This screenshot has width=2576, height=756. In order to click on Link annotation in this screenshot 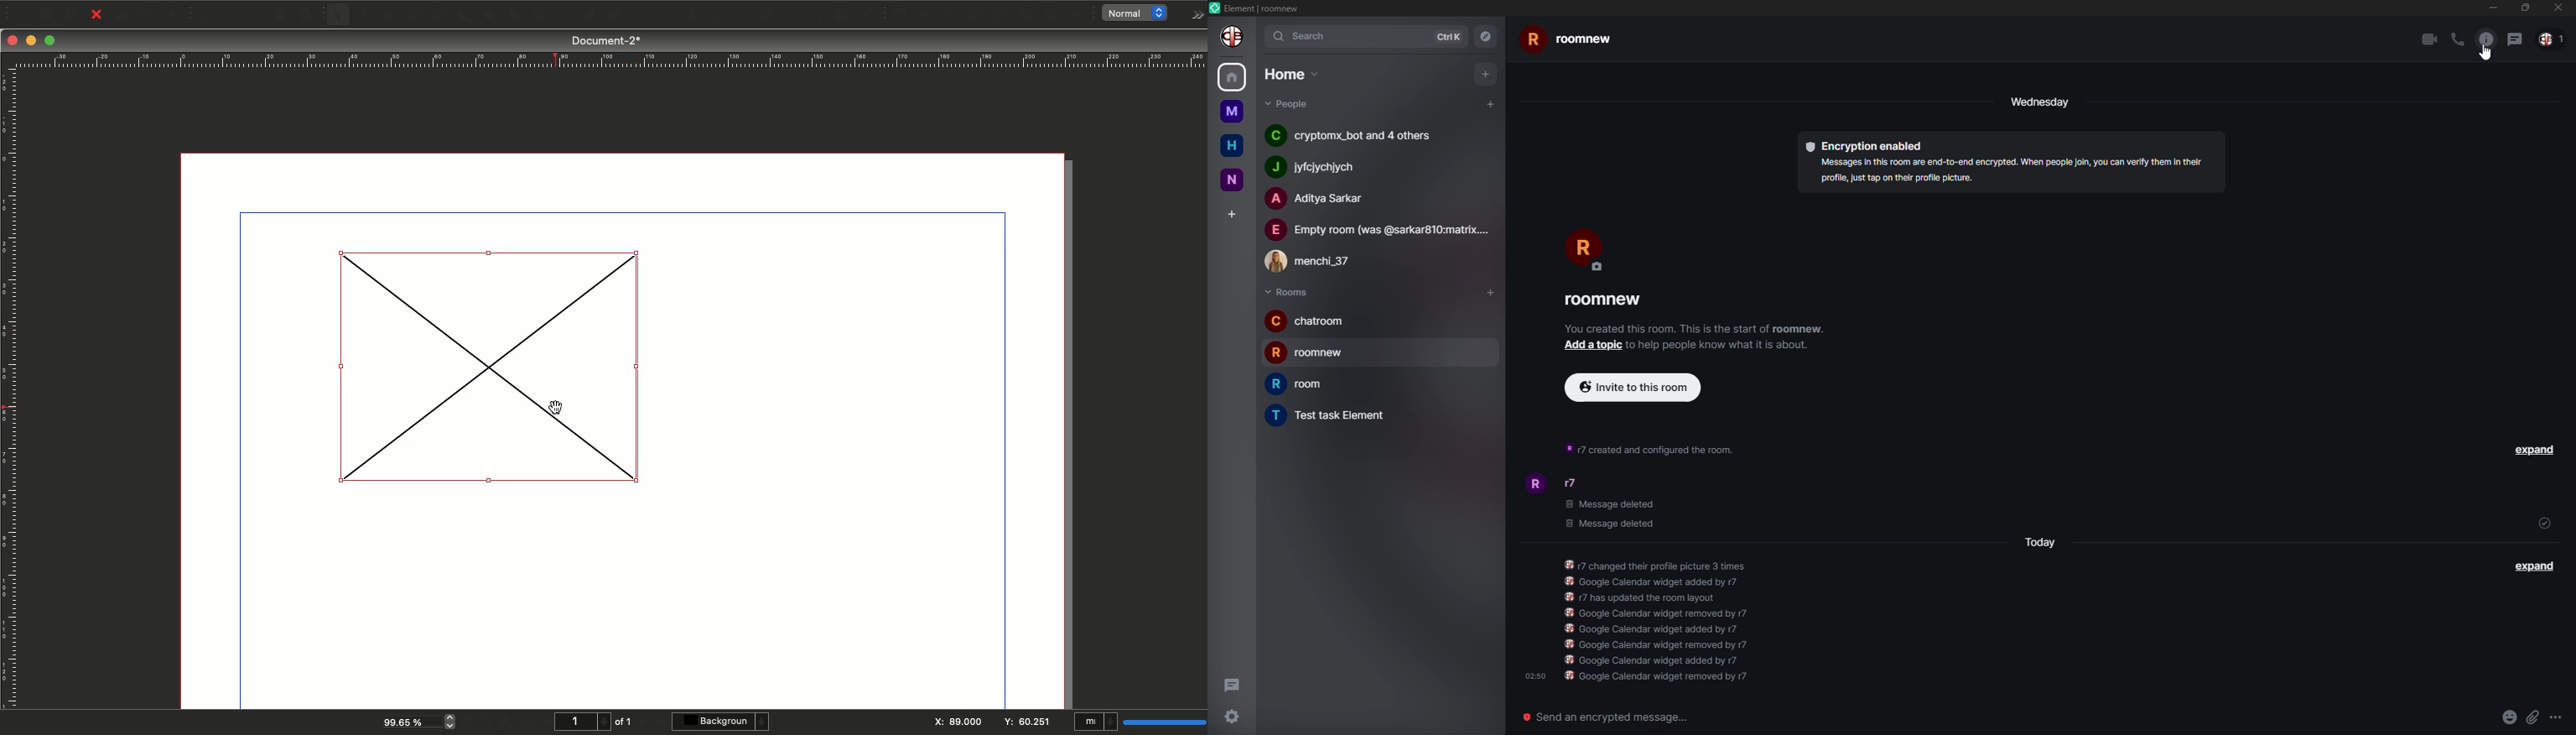, I will do `click(1078, 15)`.